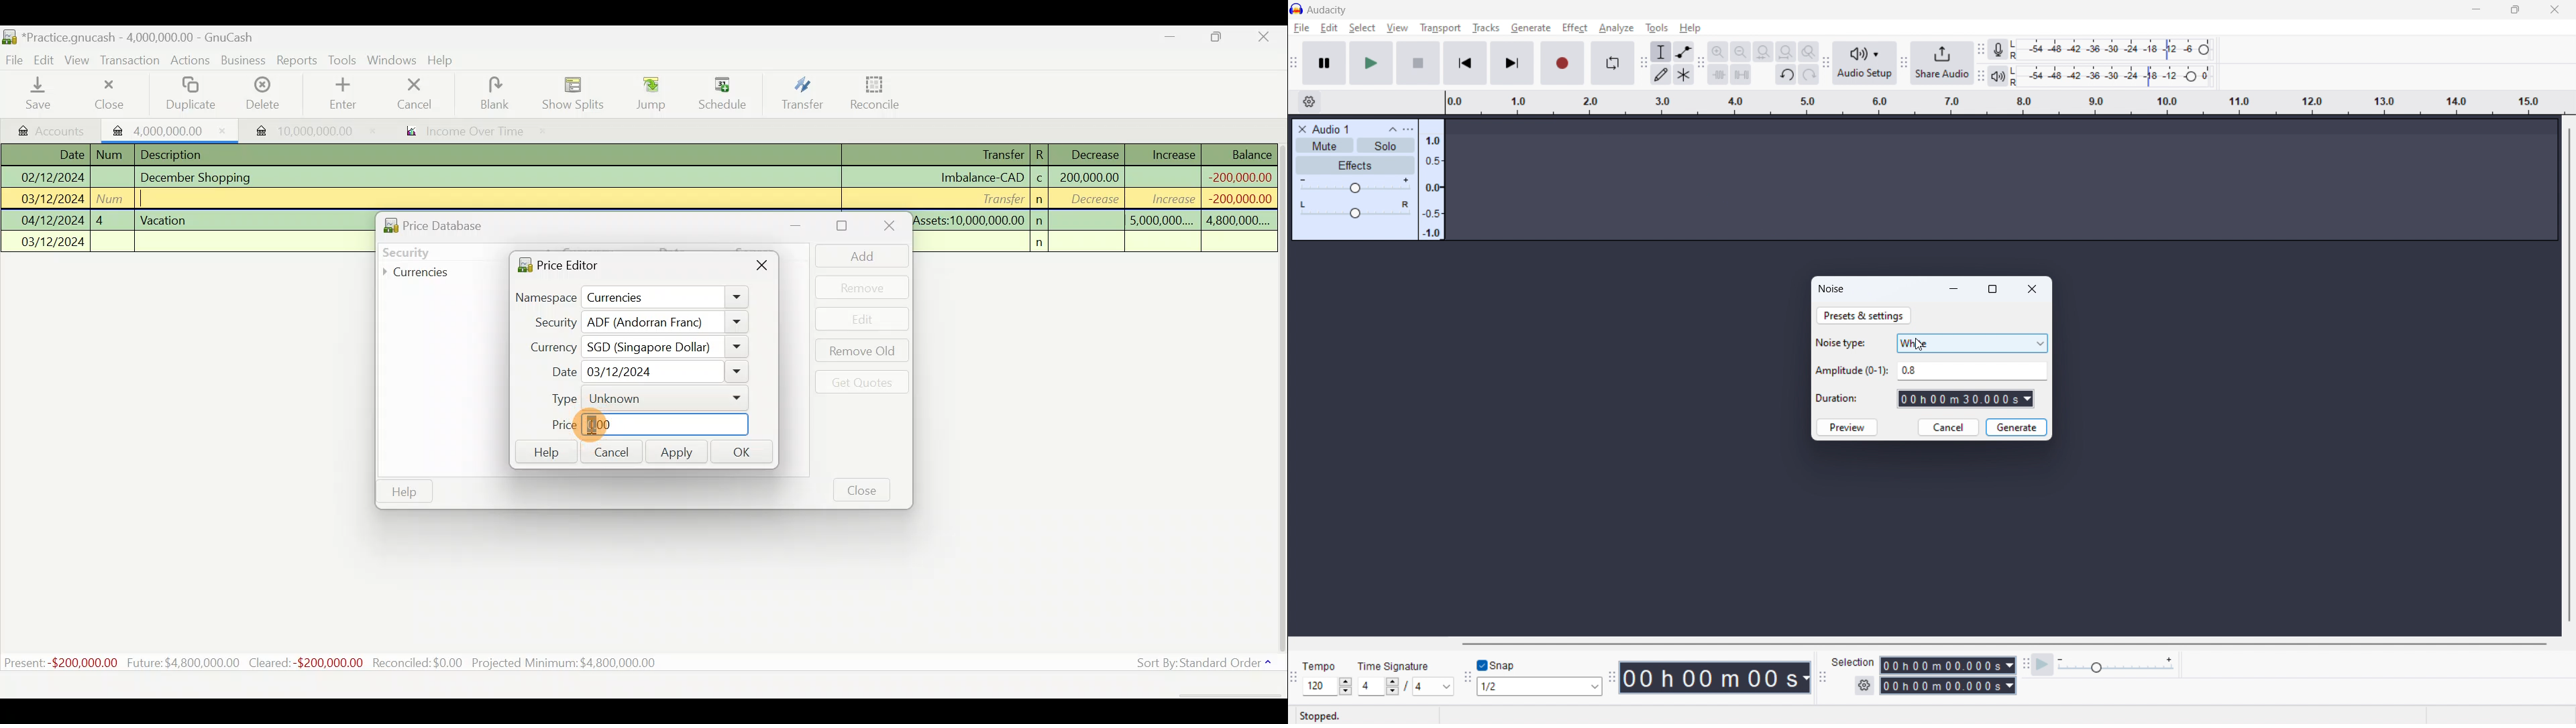  I want to click on Transfer, so click(989, 156).